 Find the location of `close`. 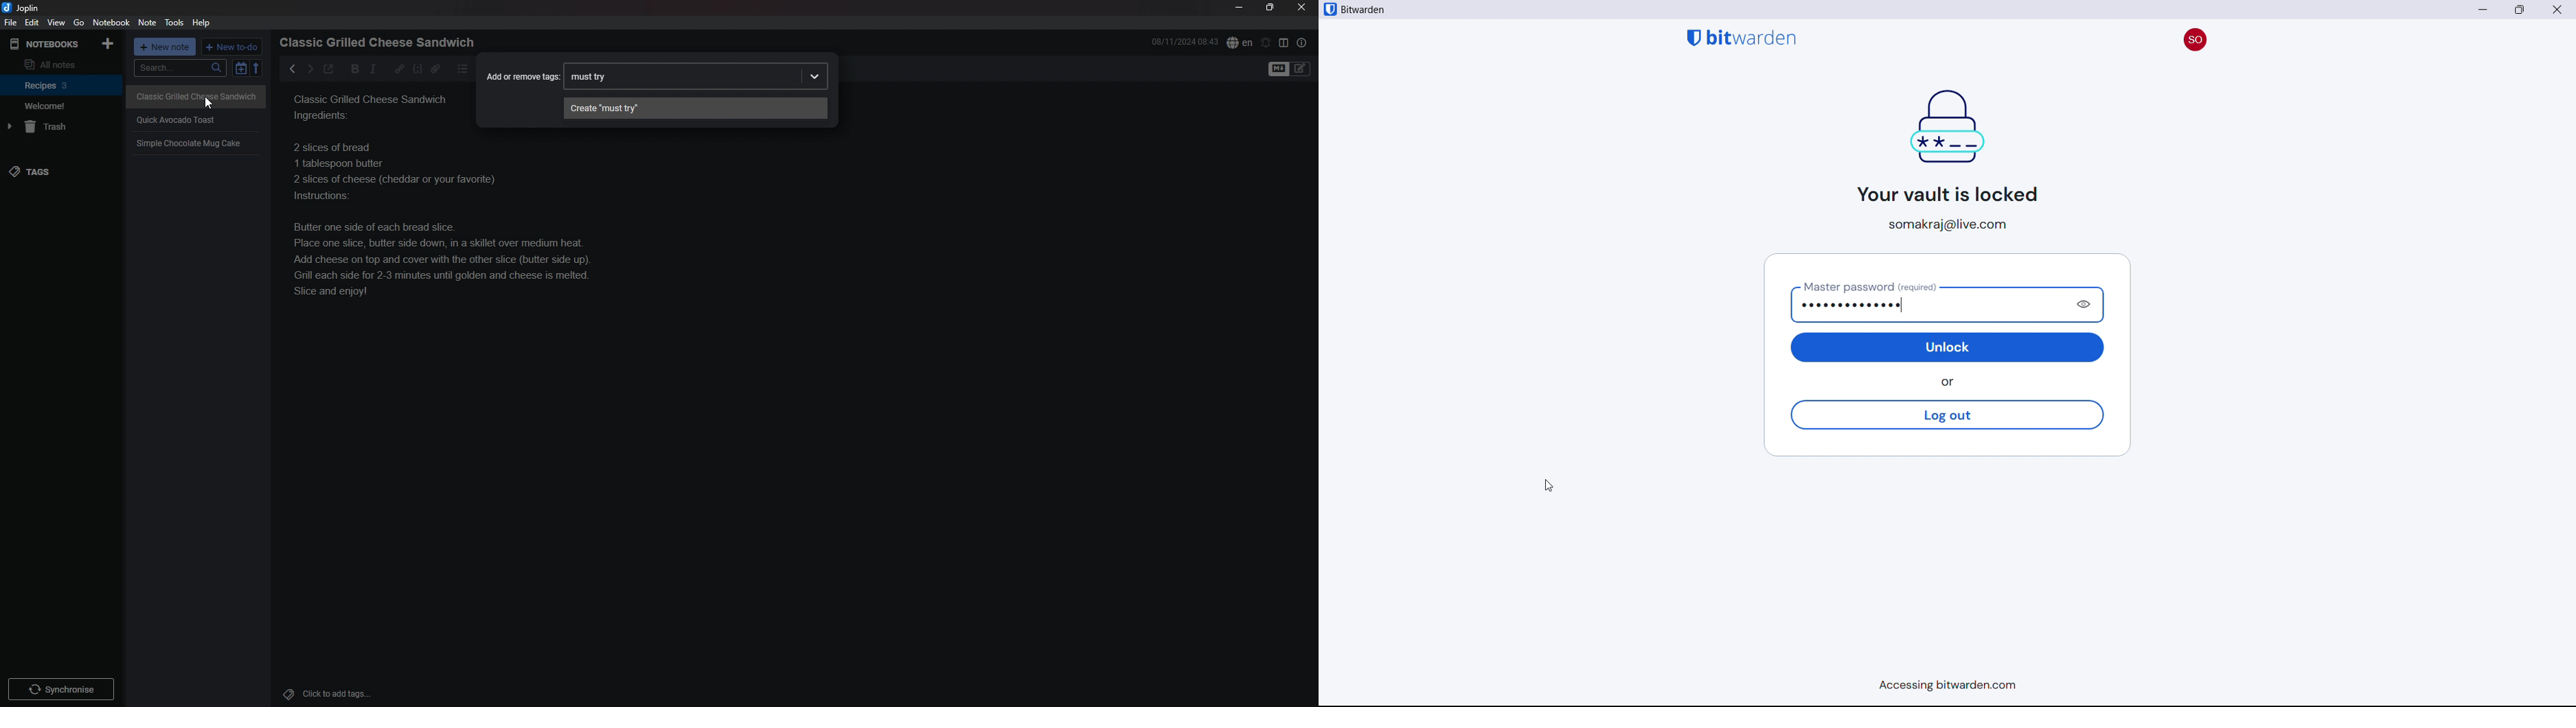

close is located at coordinates (1303, 7).